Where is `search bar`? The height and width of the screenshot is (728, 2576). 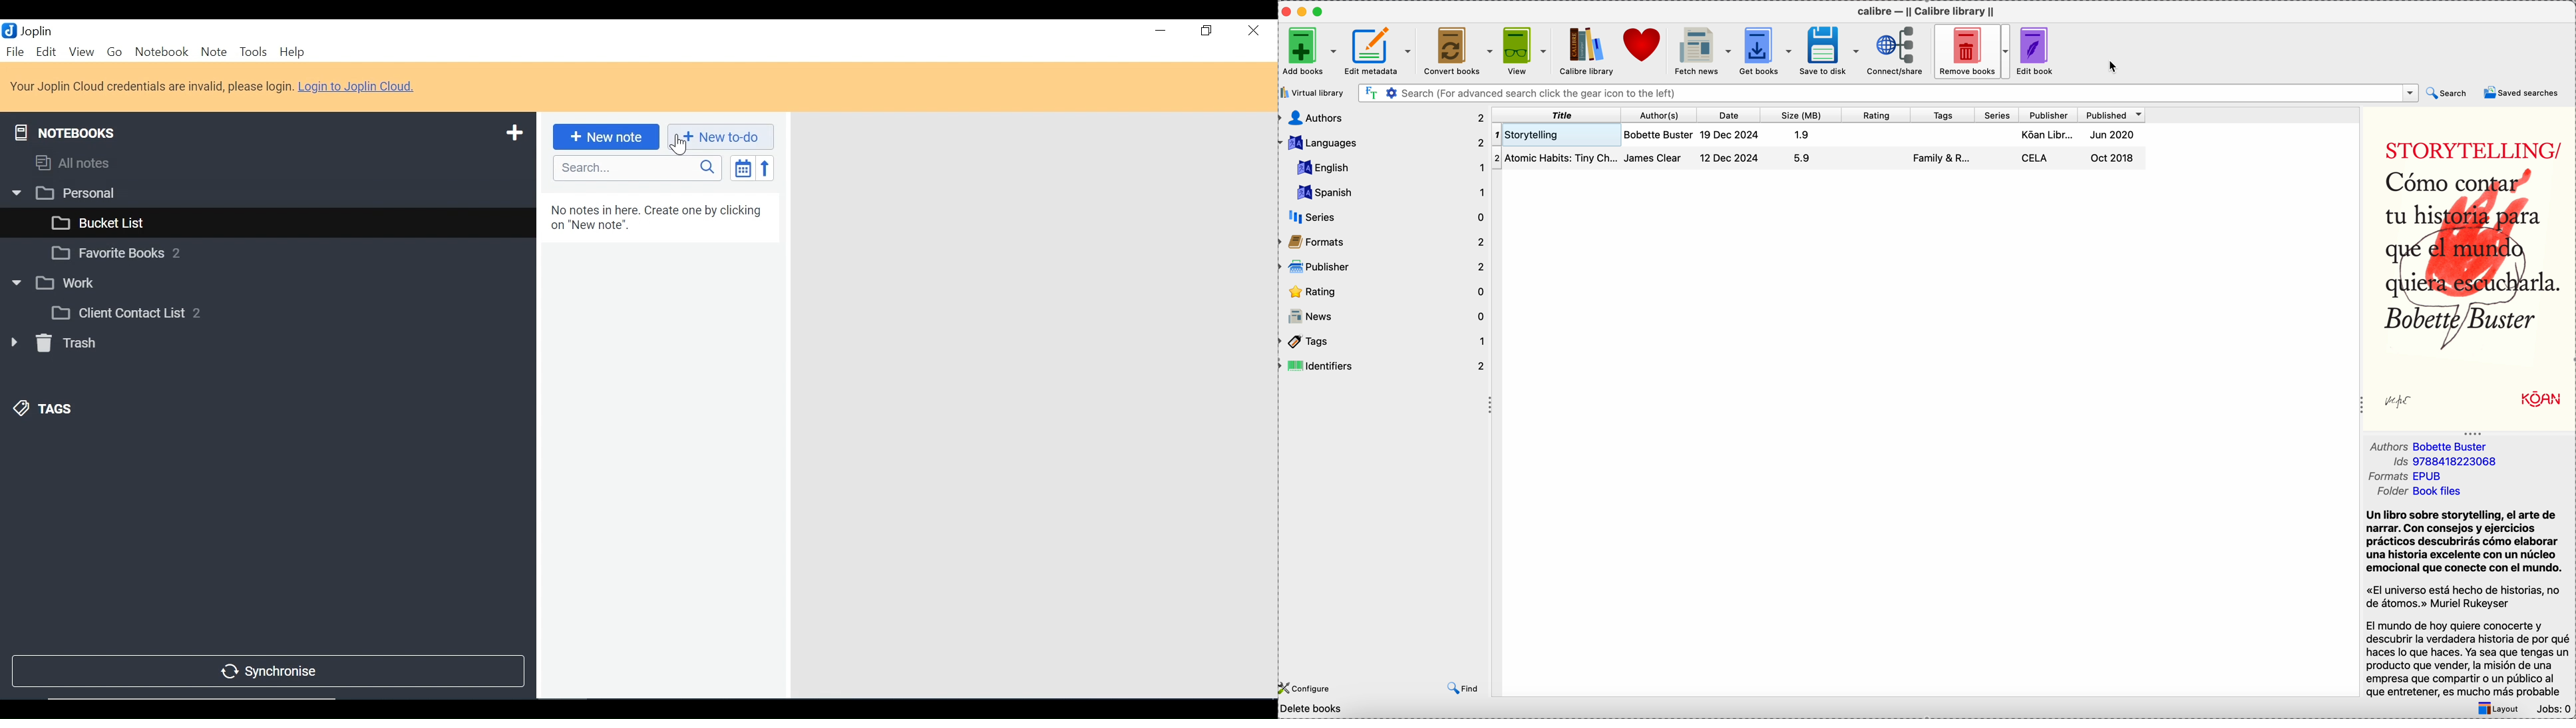
search bar is located at coordinates (1888, 92).